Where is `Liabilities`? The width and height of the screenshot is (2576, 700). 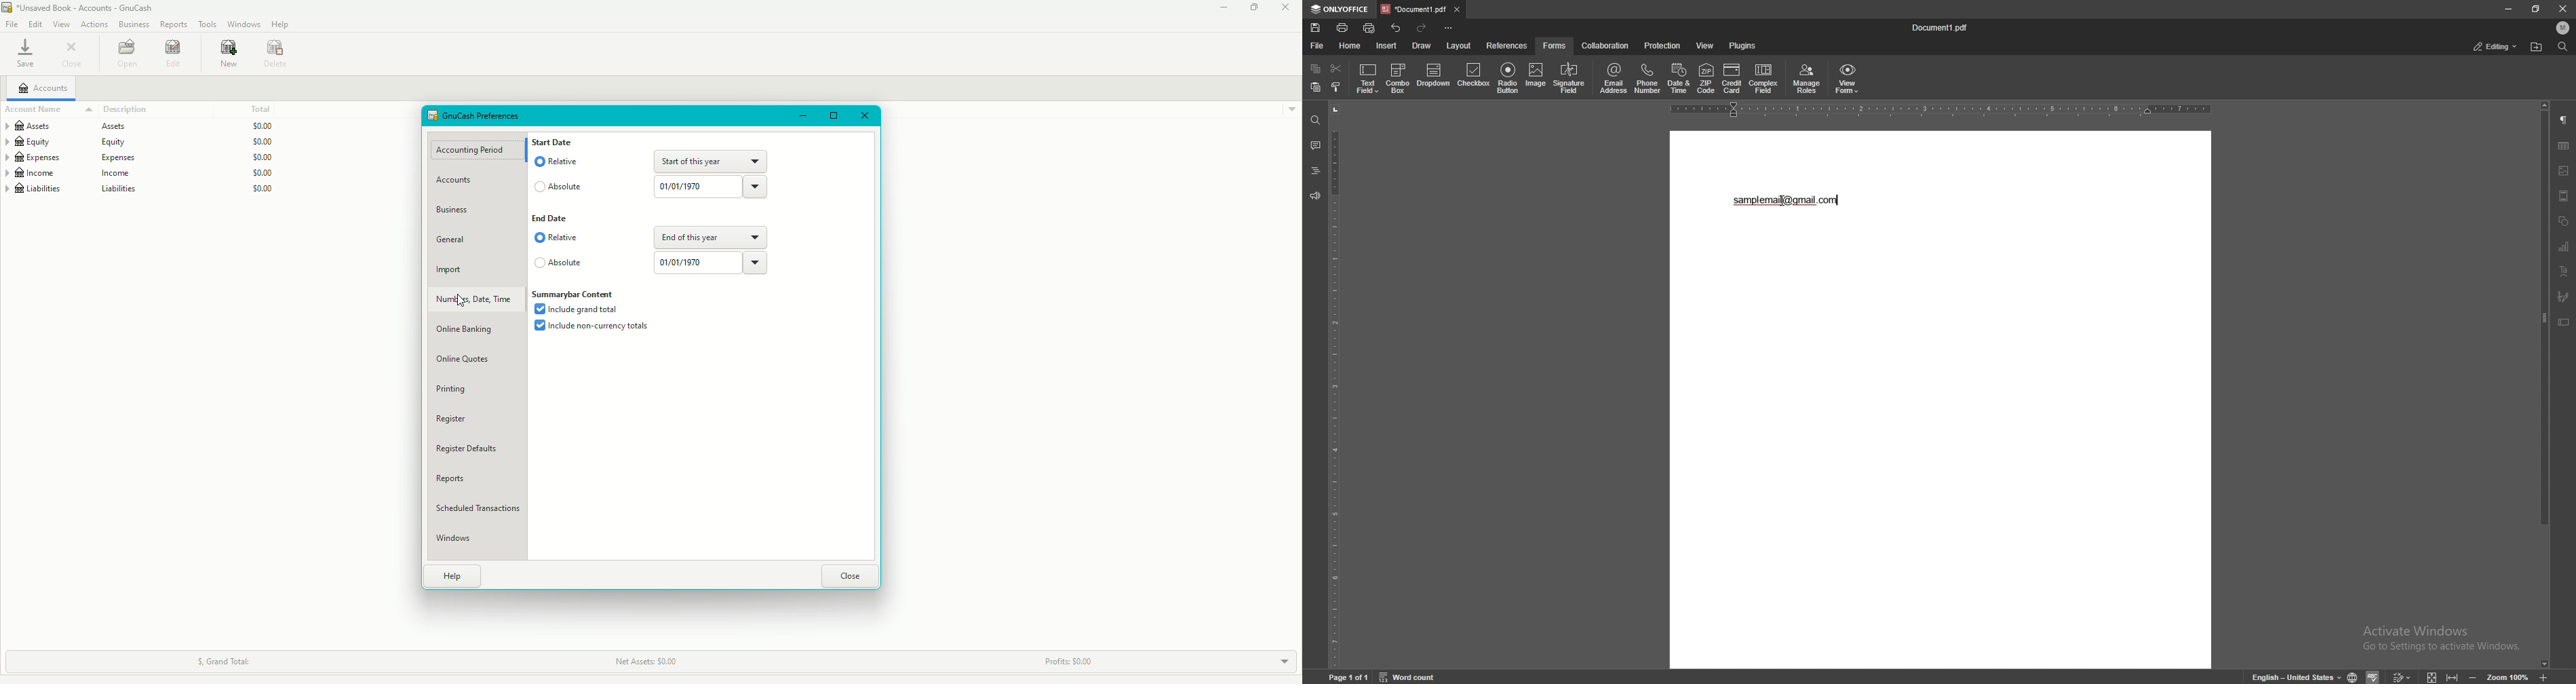 Liabilities is located at coordinates (140, 190).